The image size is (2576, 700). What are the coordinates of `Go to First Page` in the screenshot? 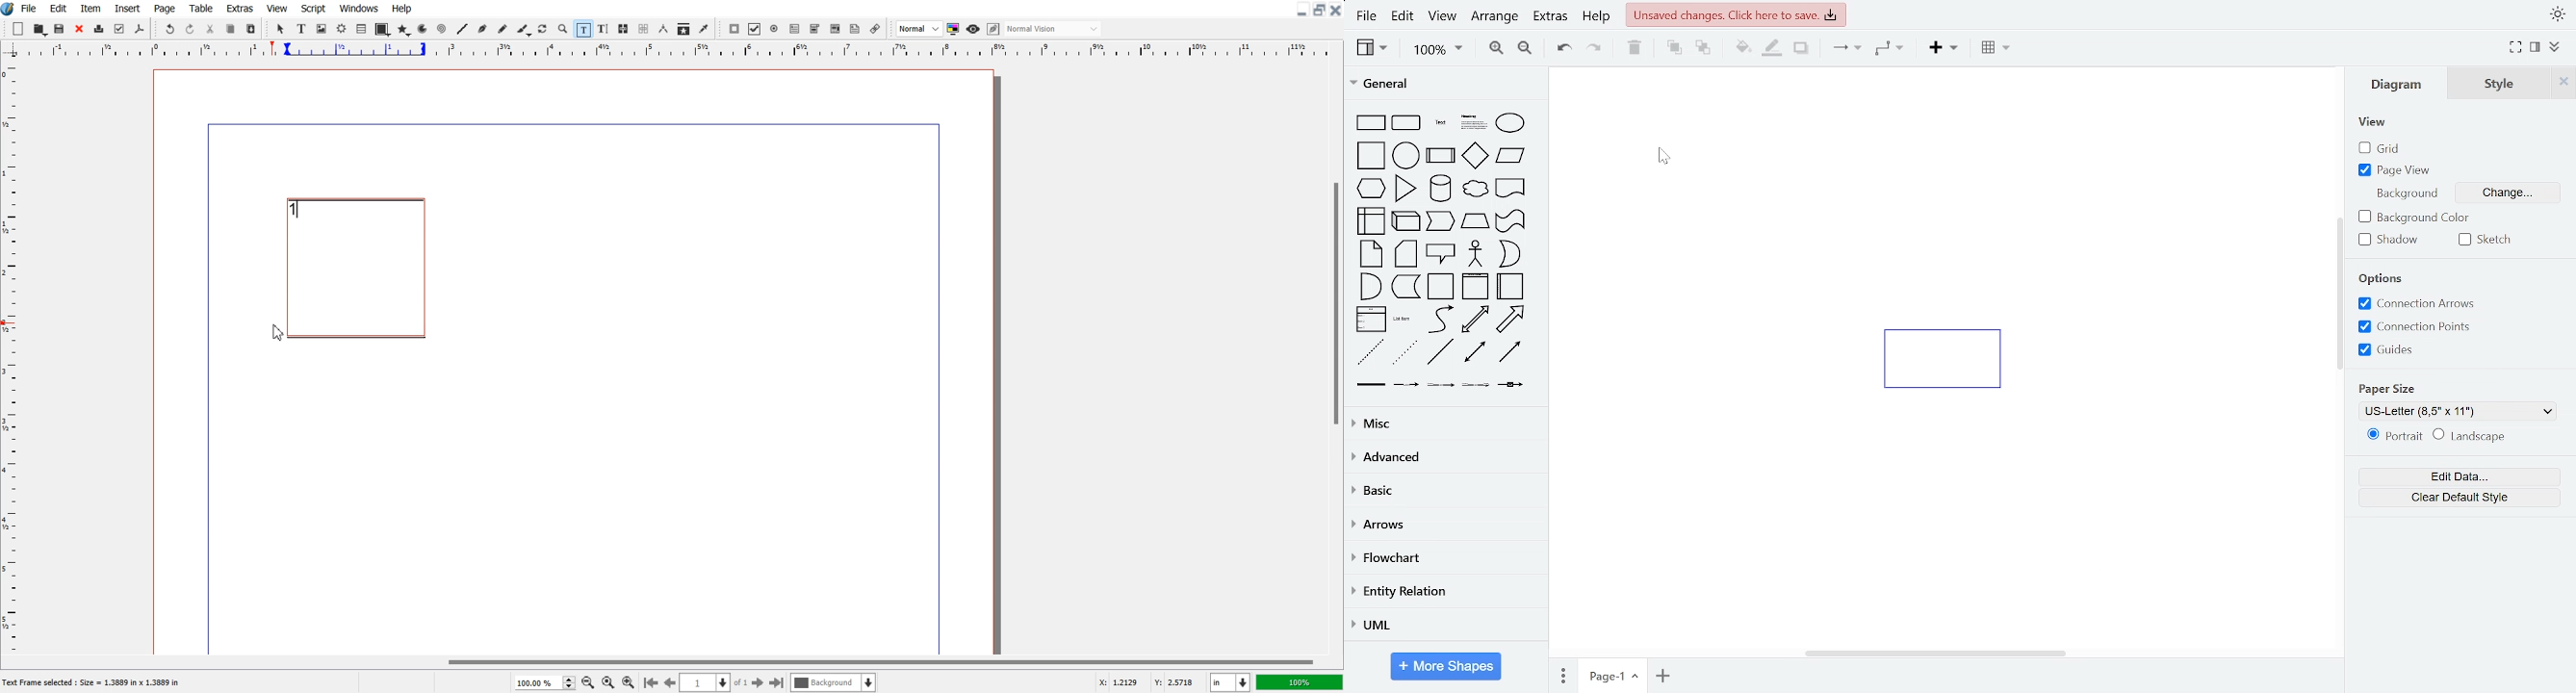 It's located at (650, 682).